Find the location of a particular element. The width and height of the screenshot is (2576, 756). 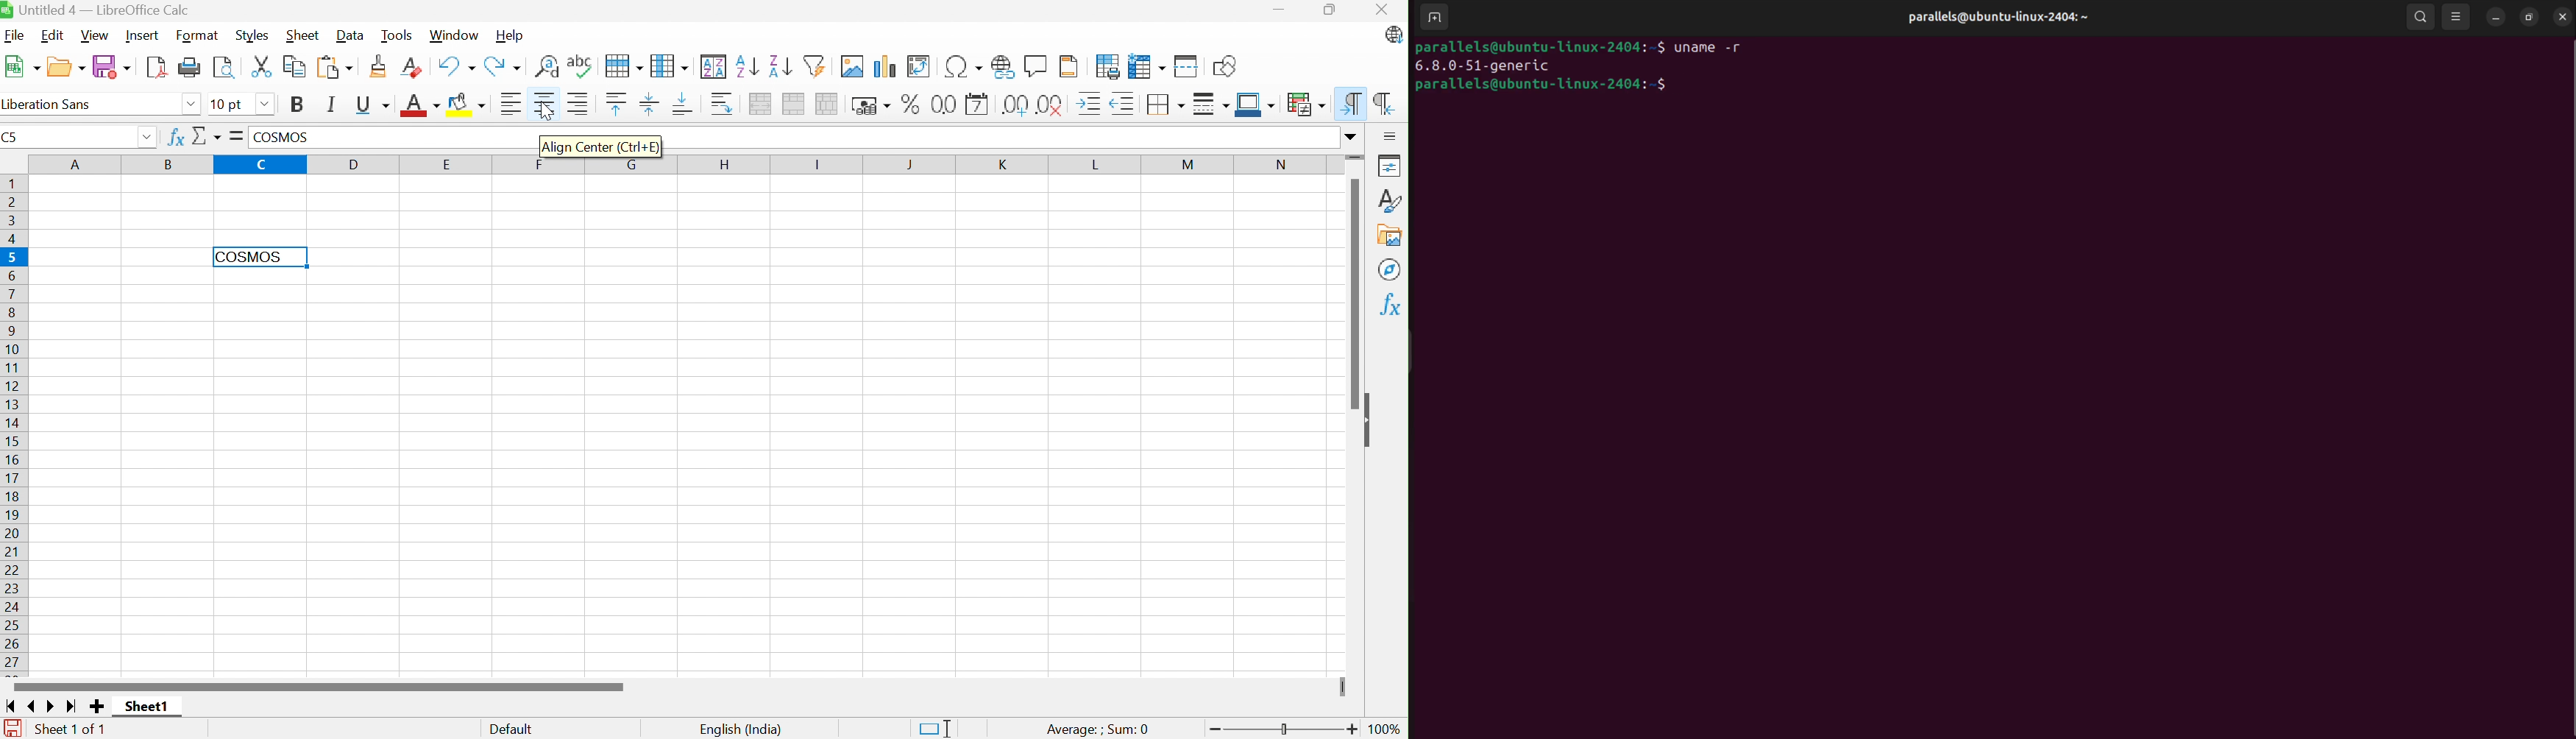

Delete Decimal Place is located at coordinates (1051, 105).